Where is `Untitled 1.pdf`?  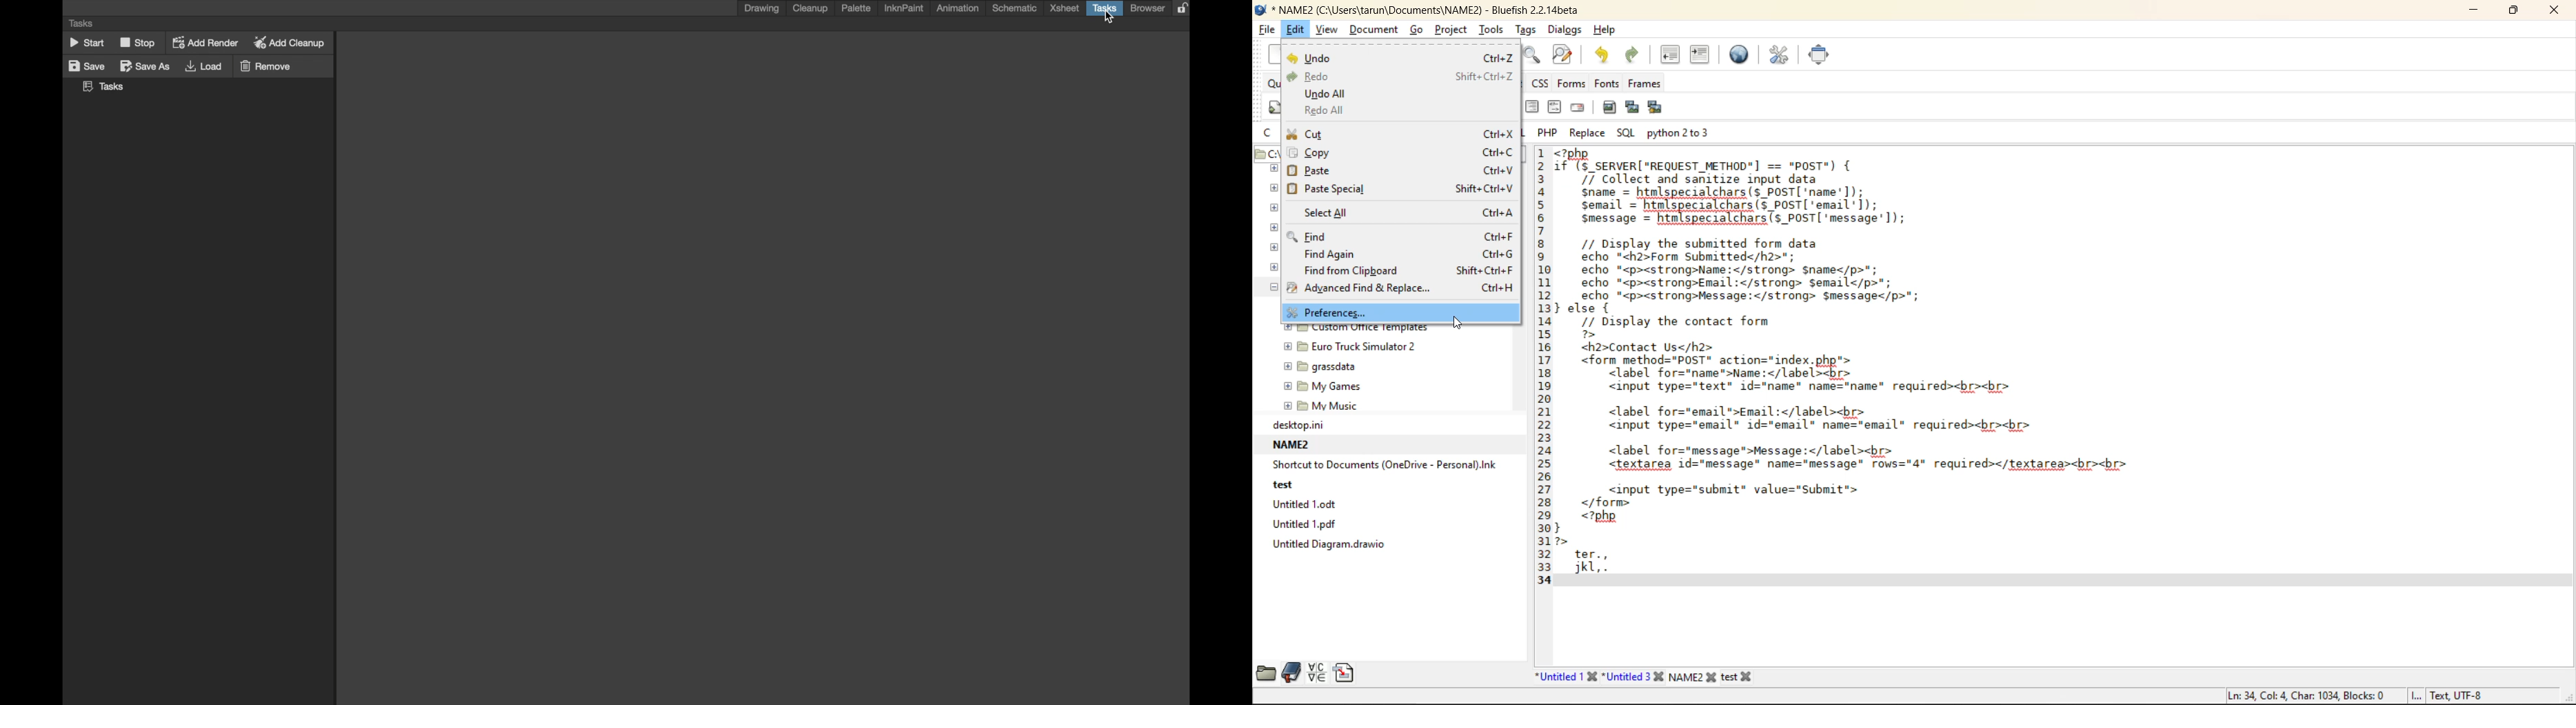 Untitled 1.pdf is located at coordinates (1301, 523).